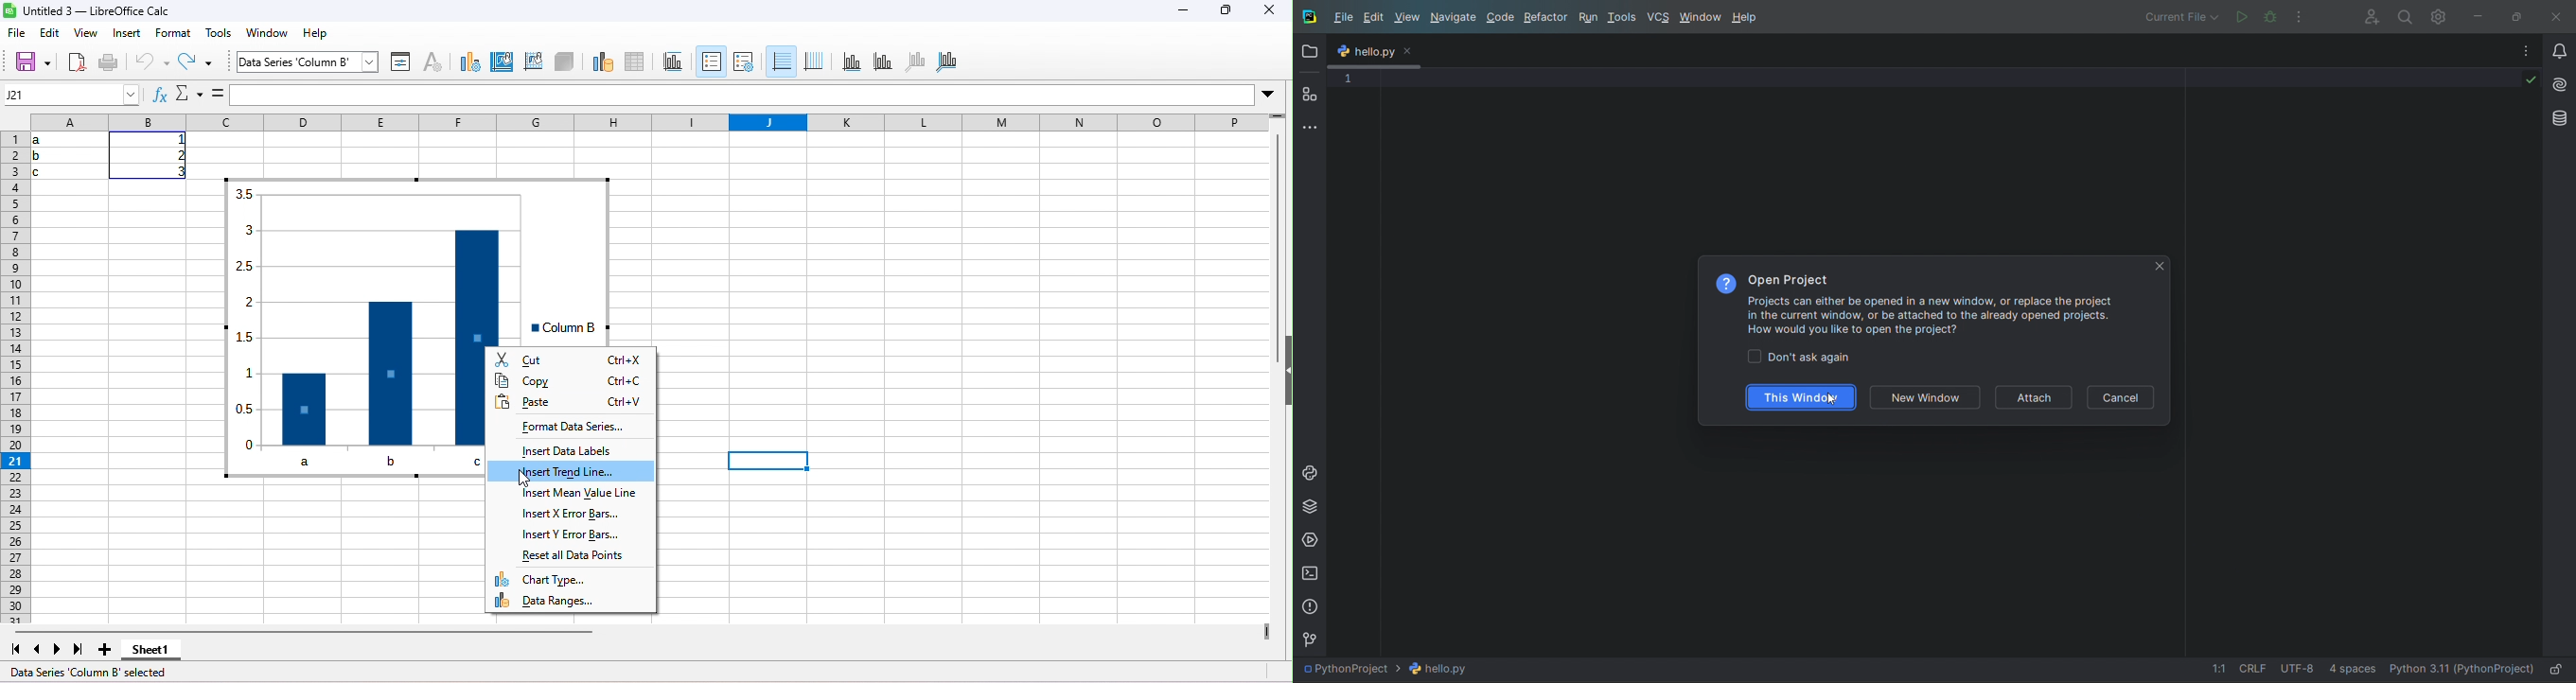 The height and width of the screenshot is (700, 2576). I want to click on range of cells, so click(115, 158).